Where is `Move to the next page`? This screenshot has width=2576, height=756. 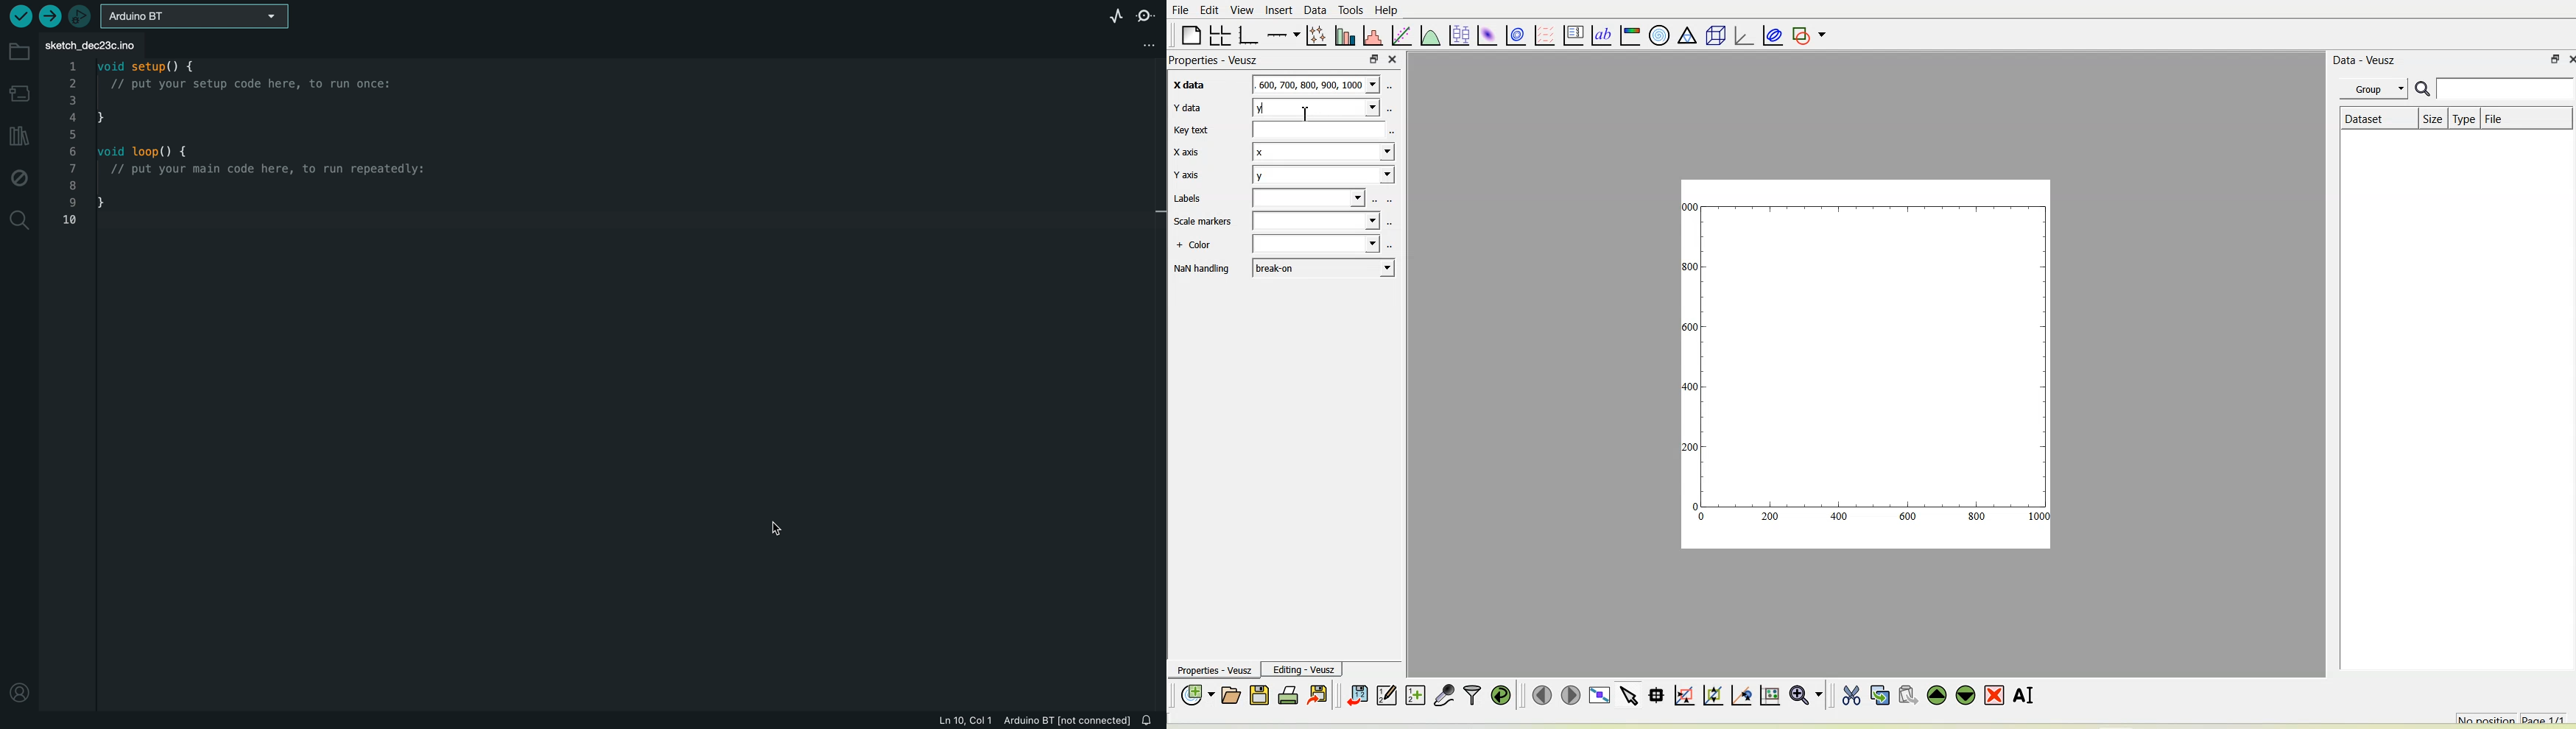 Move to the next page is located at coordinates (1571, 694).